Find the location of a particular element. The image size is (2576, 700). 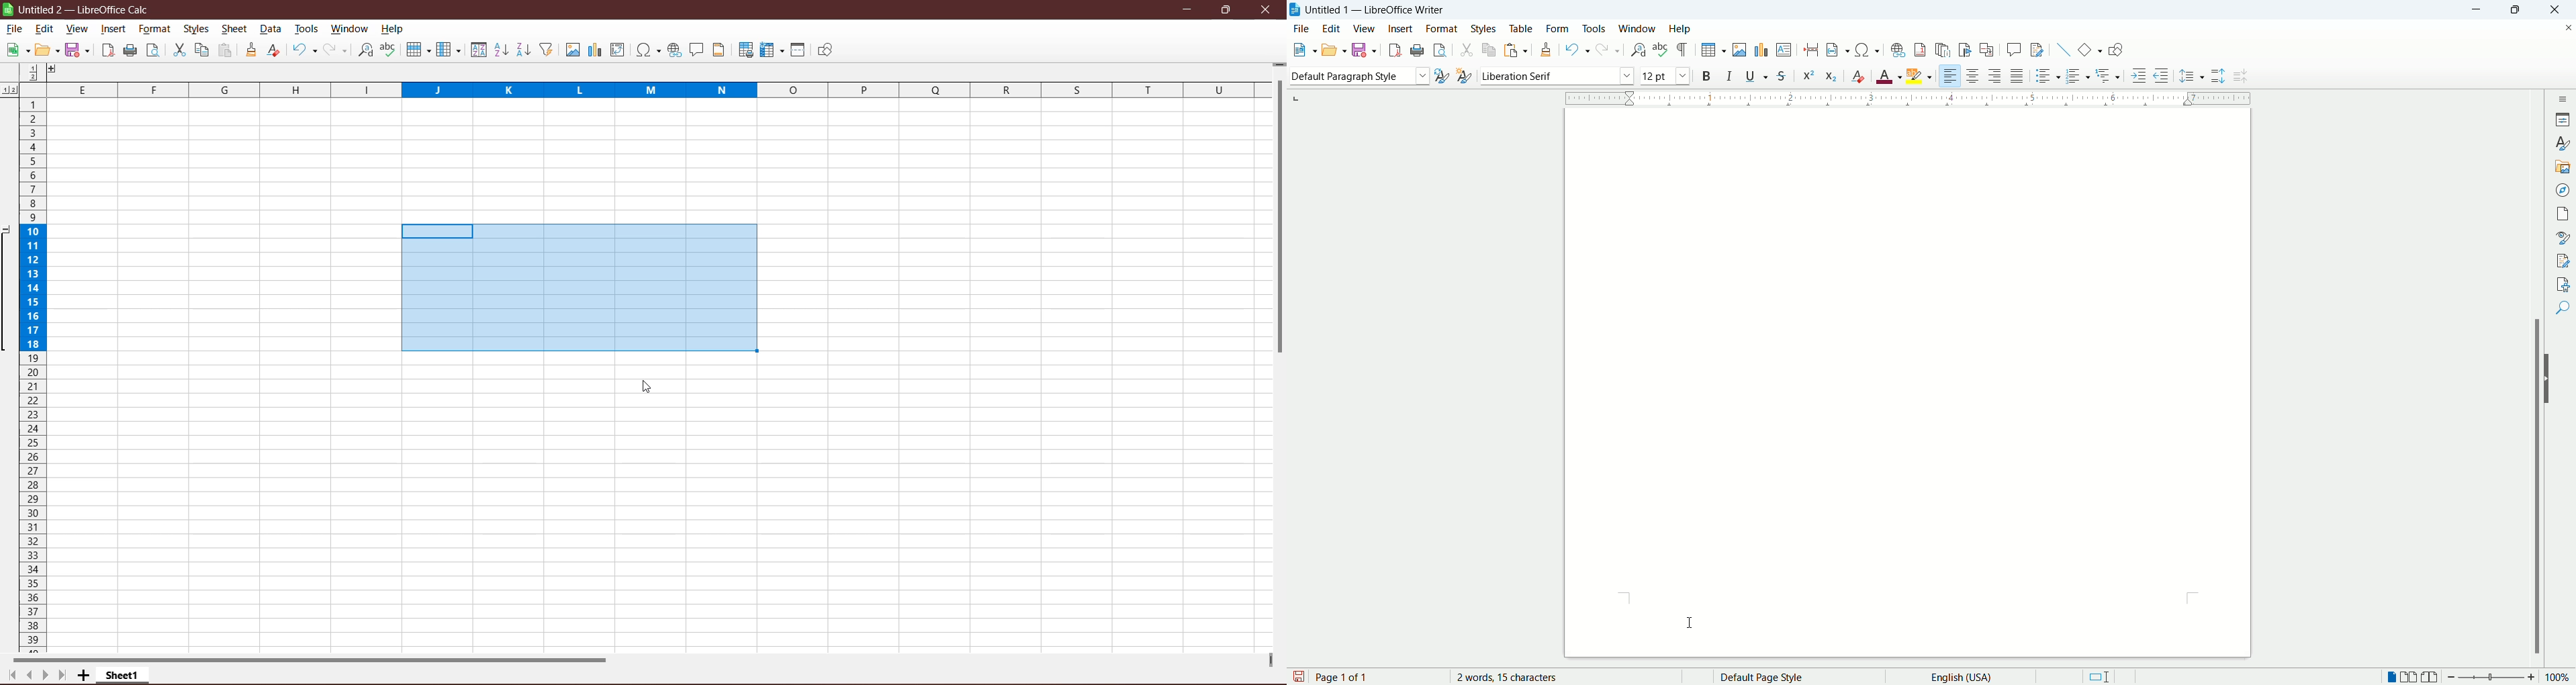

edit is located at coordinates (1334, 28).